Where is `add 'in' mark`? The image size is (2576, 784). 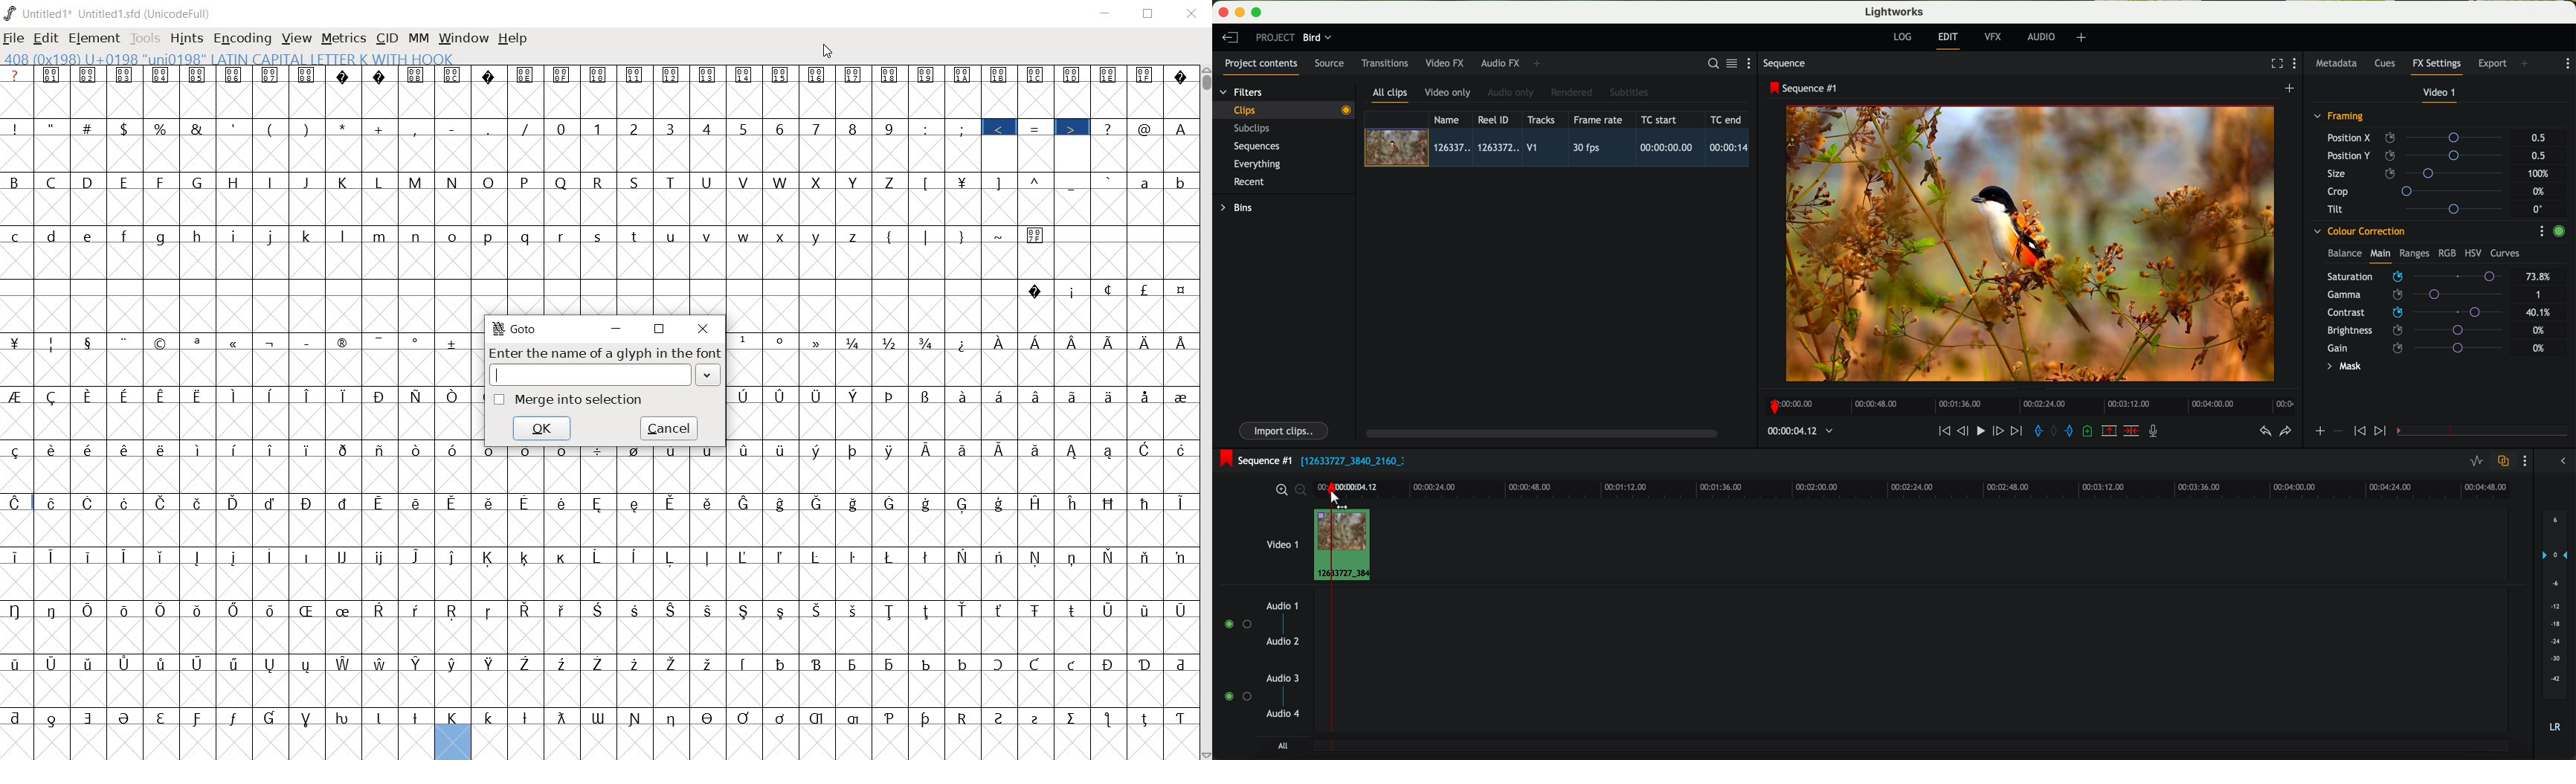
add 'in' mark is located at coordinates (2035, 433).